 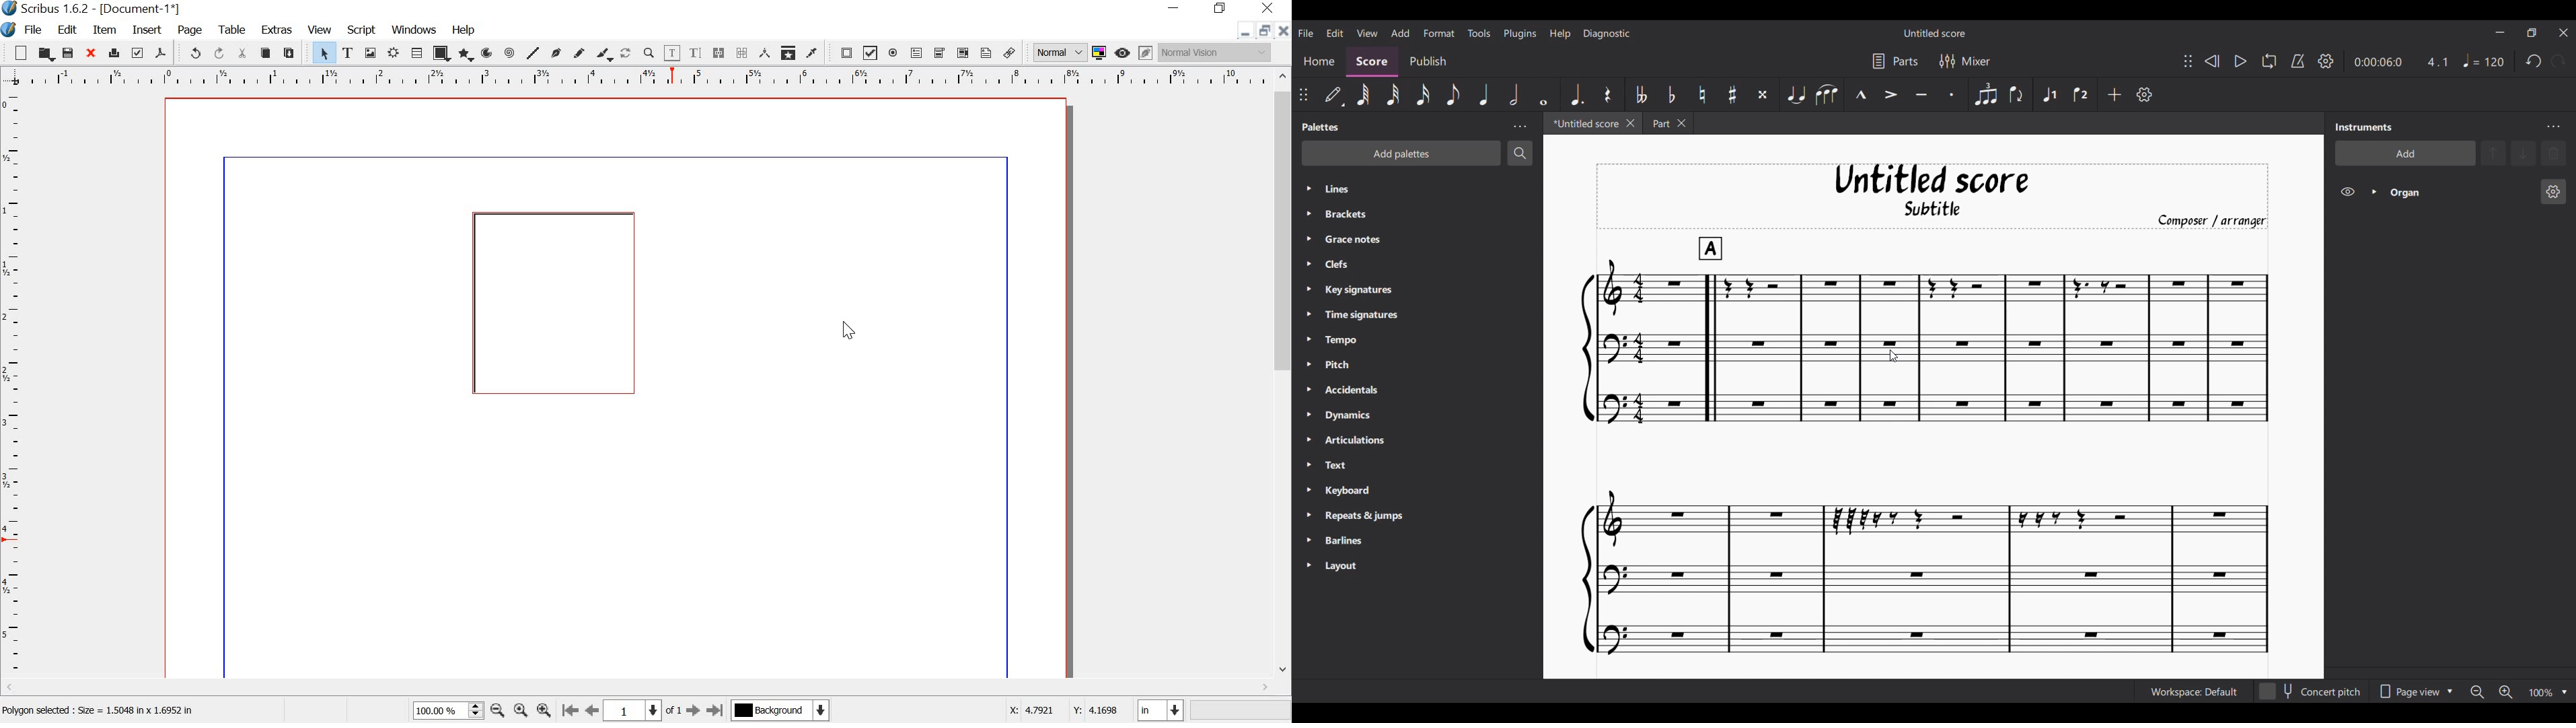 I want to click on item, so click(x=106, y=30).